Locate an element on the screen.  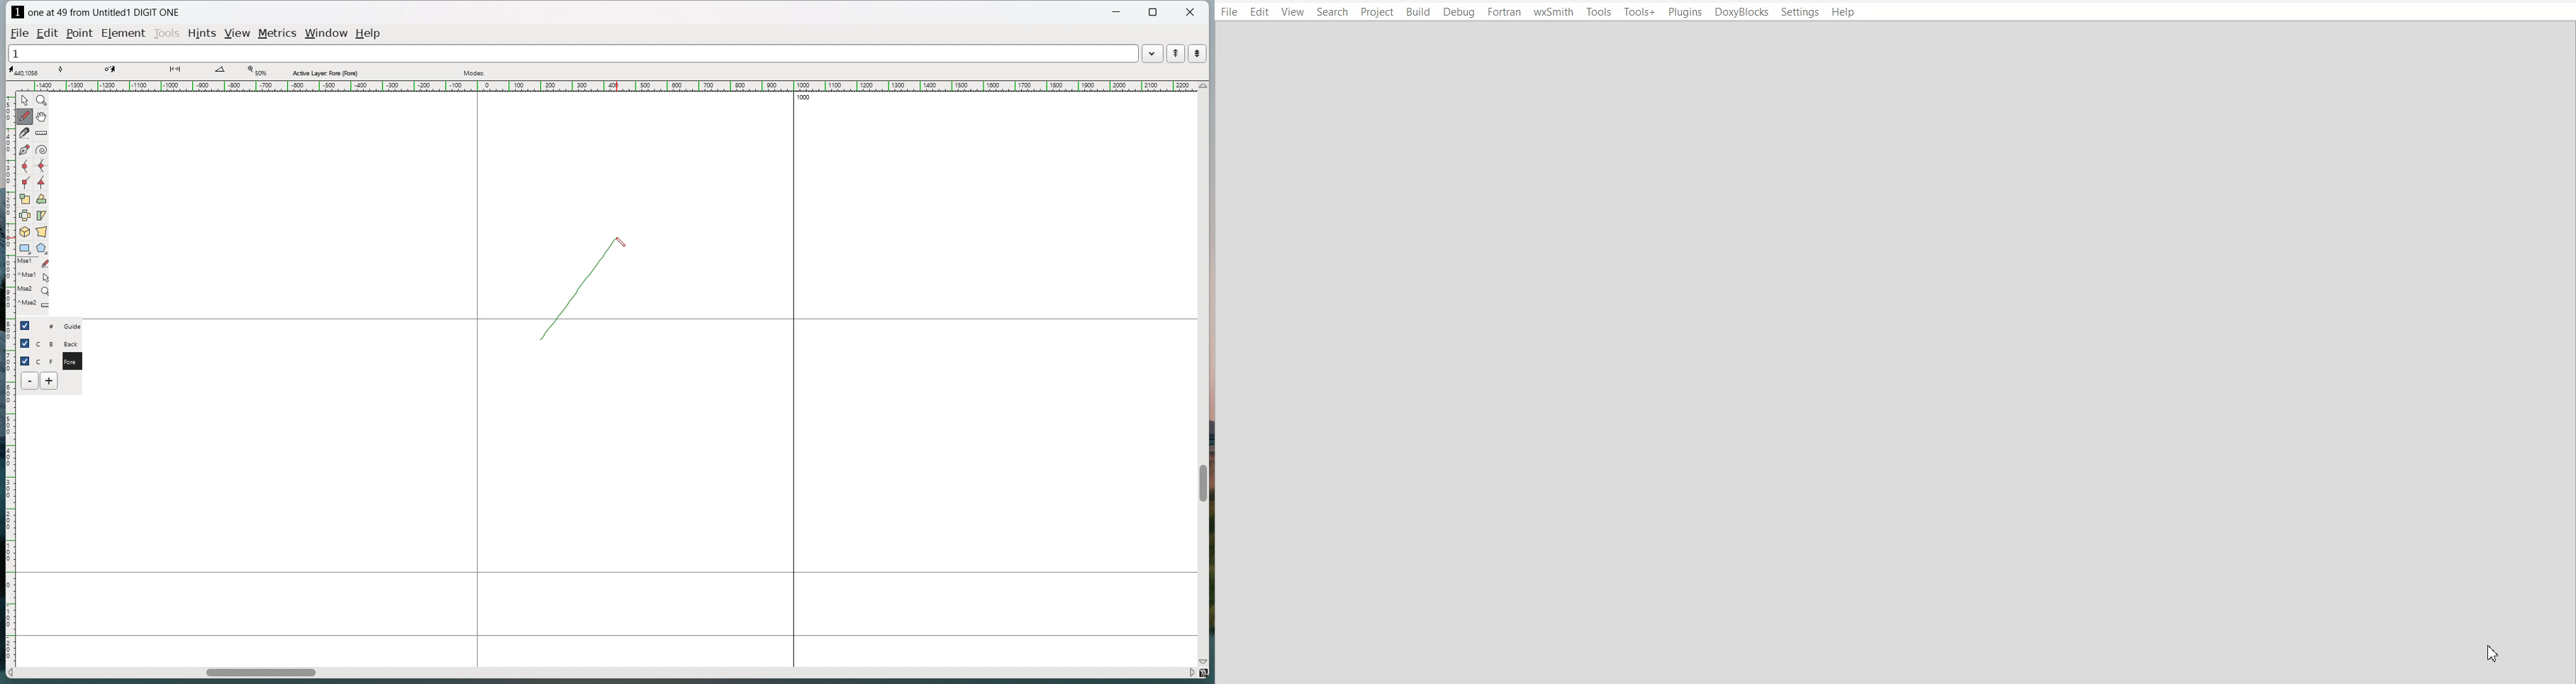
minimize is located at coordinates (1118, 13).